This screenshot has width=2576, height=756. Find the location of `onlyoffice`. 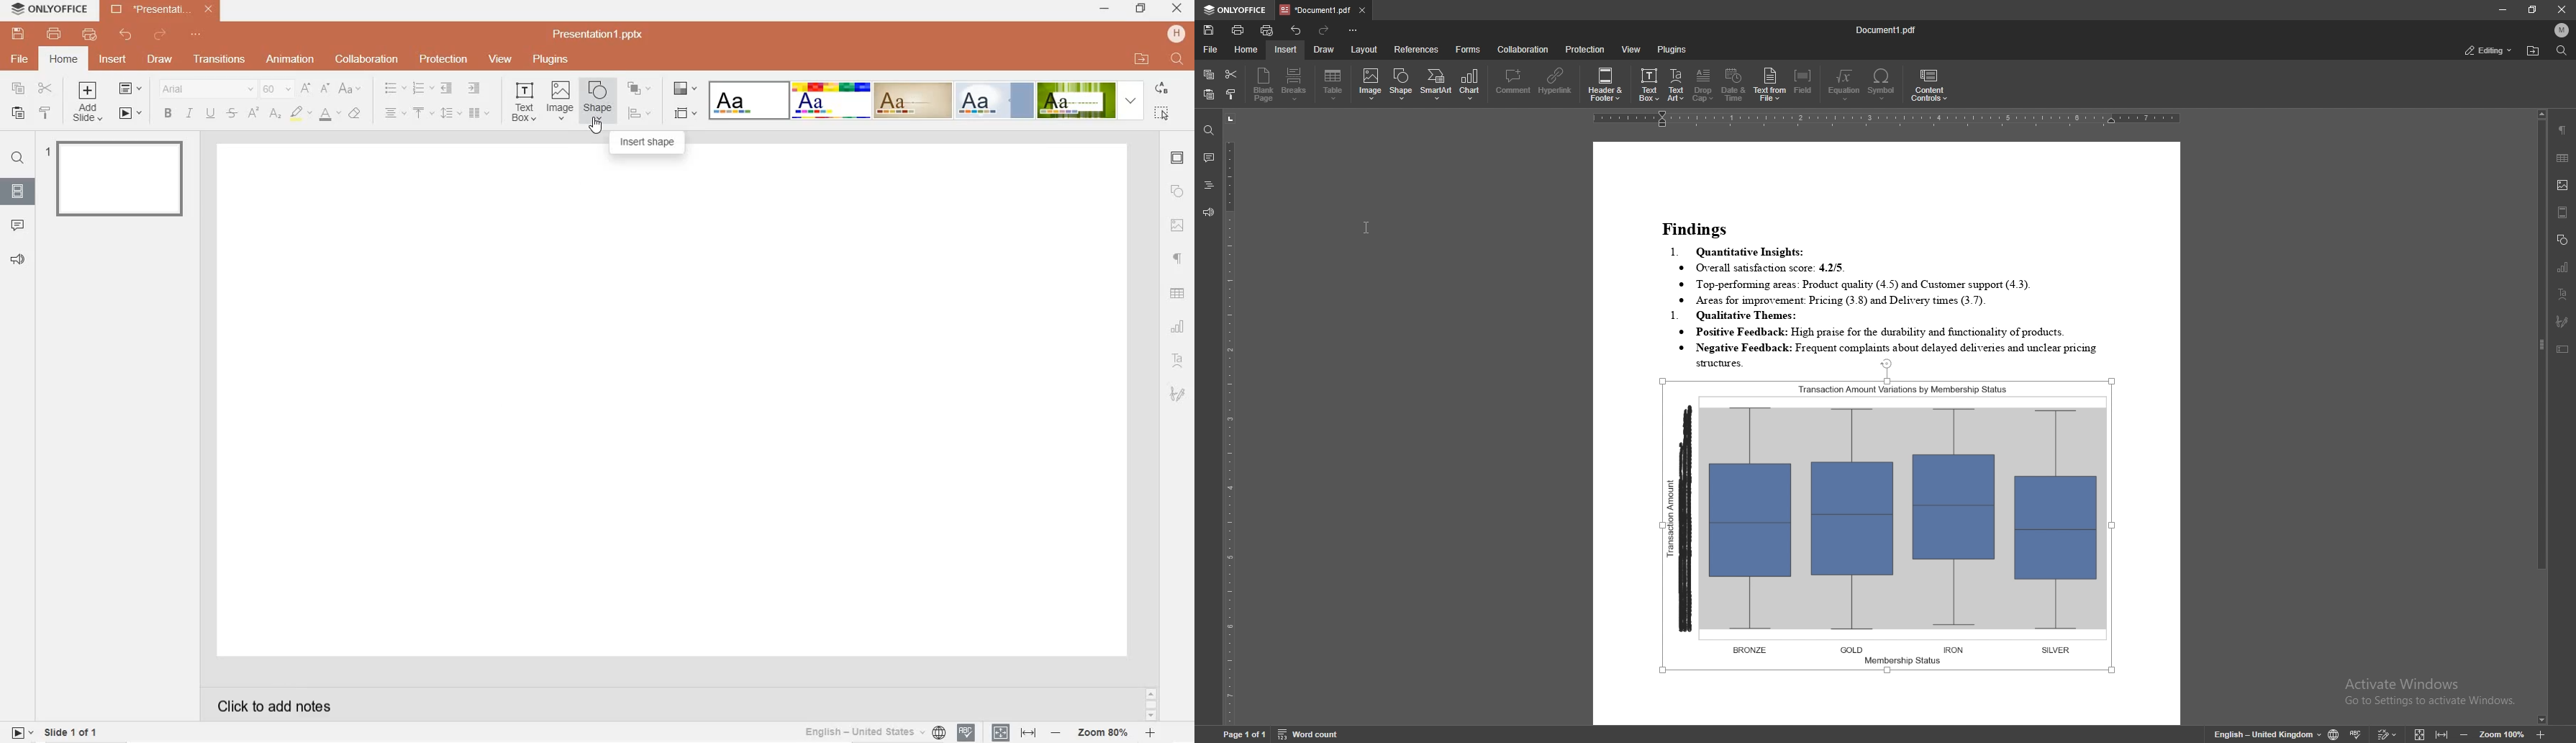

onlyoffice is located at coordinates (1237, 10).